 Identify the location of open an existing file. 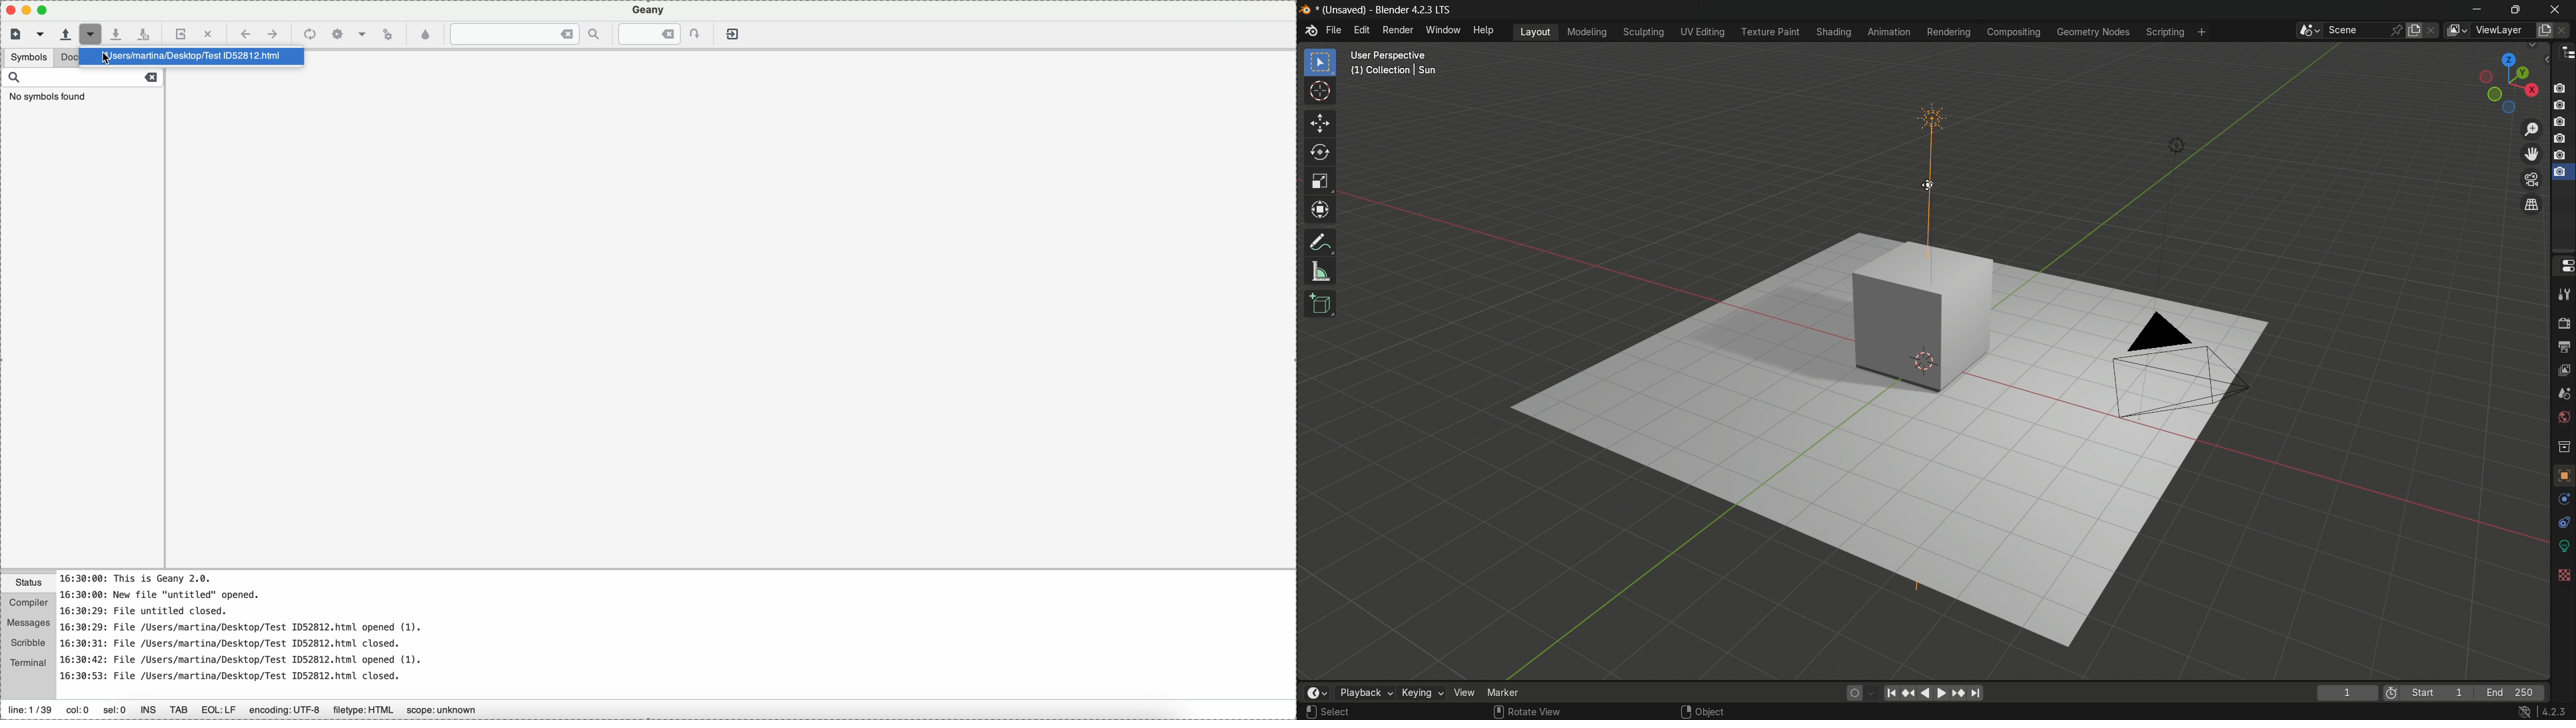
(65, 34).